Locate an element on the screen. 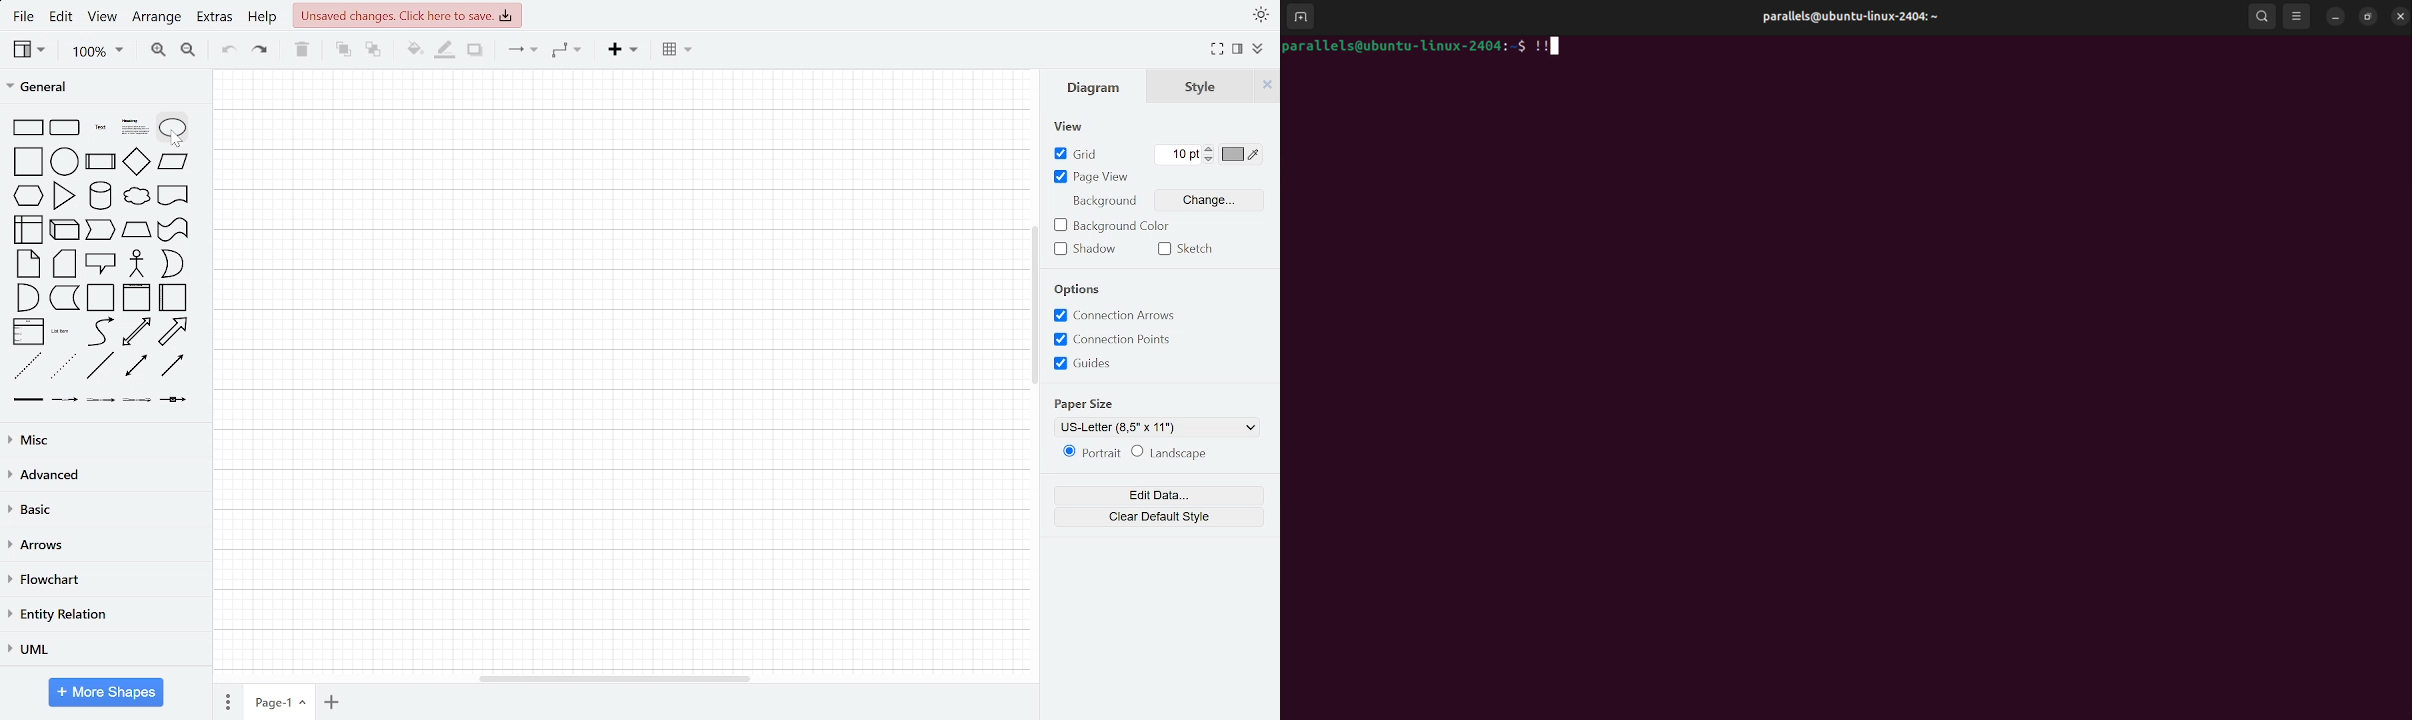  or is located at coordinates (171, 264).